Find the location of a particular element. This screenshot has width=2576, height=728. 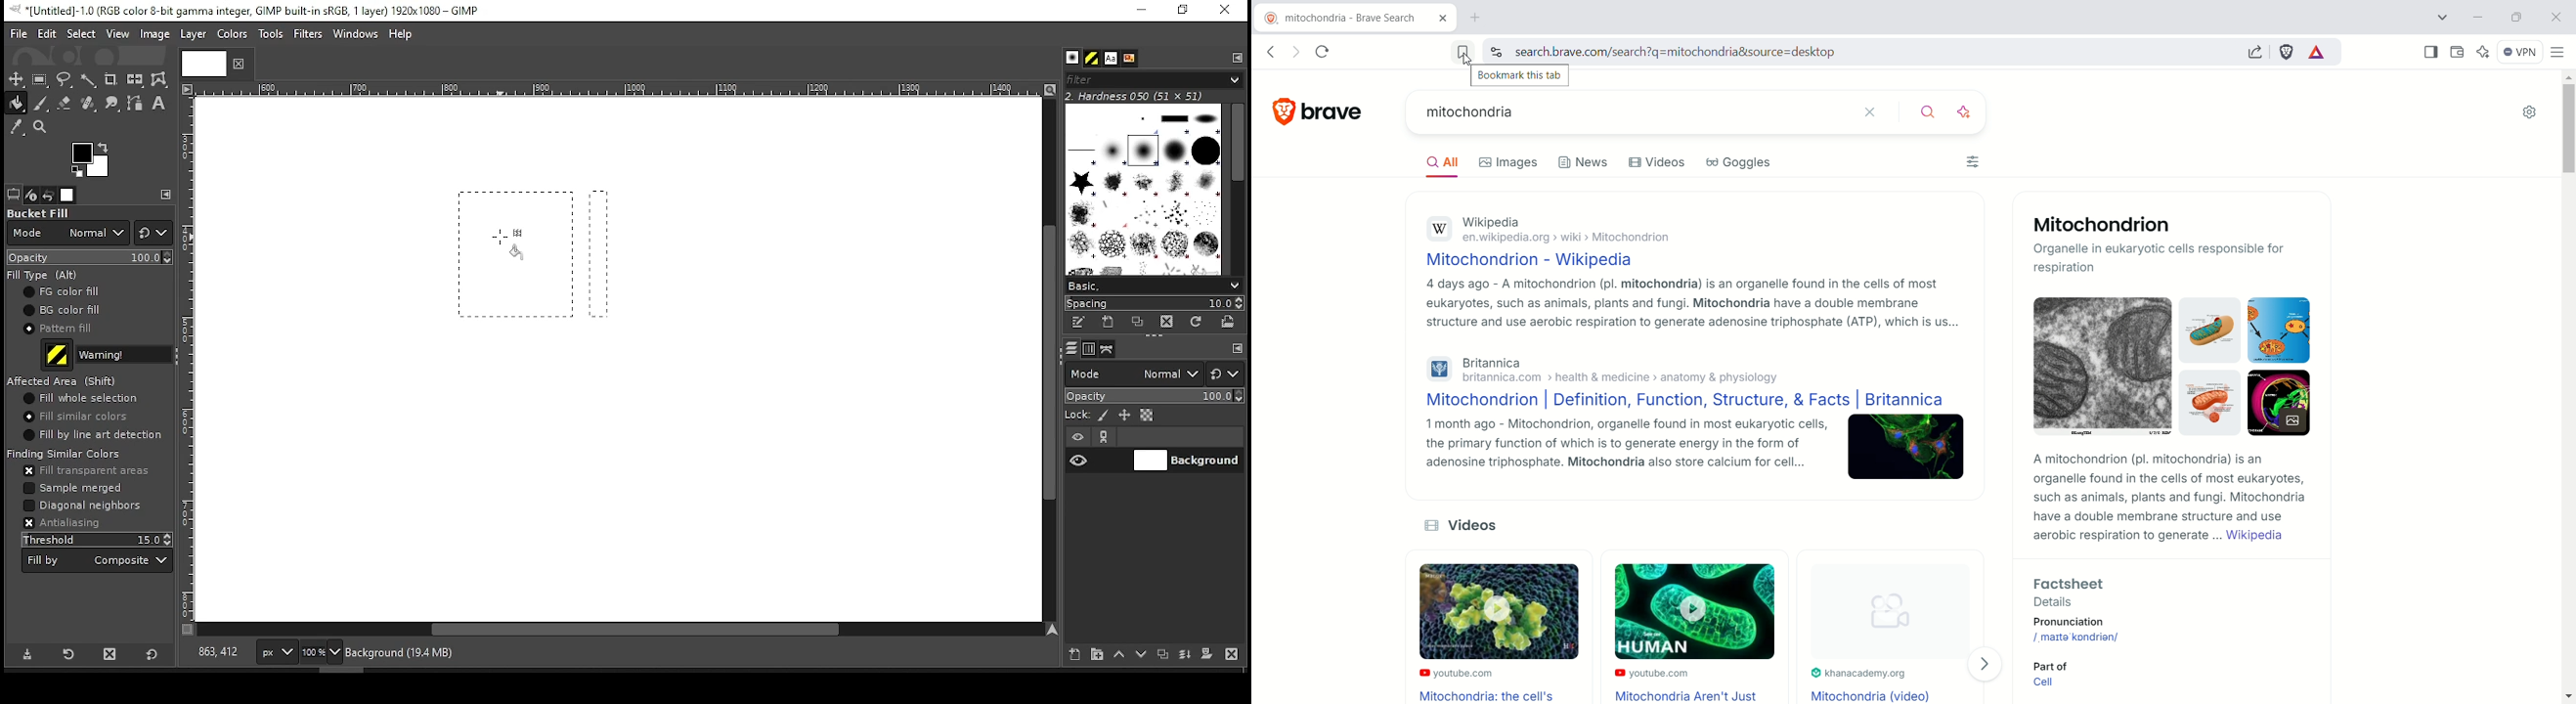

view is located at coordinates (118, 35).